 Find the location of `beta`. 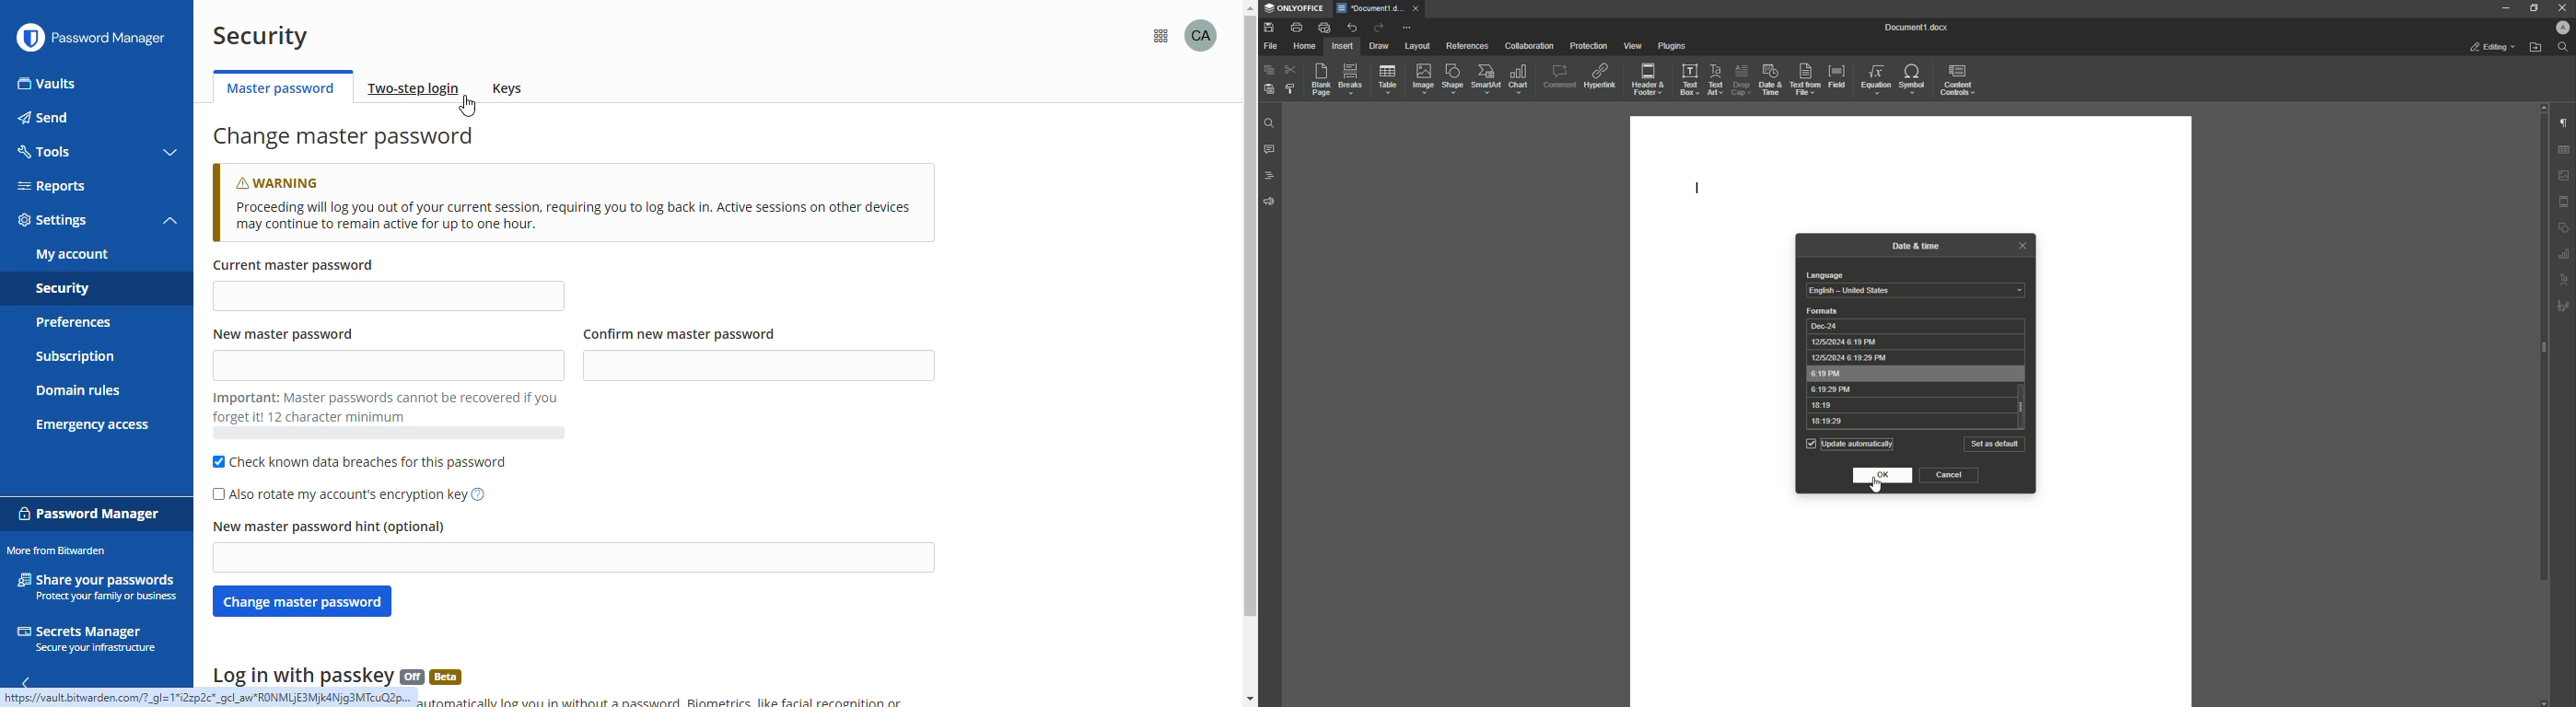

beta is located at coordinates (449, 678).